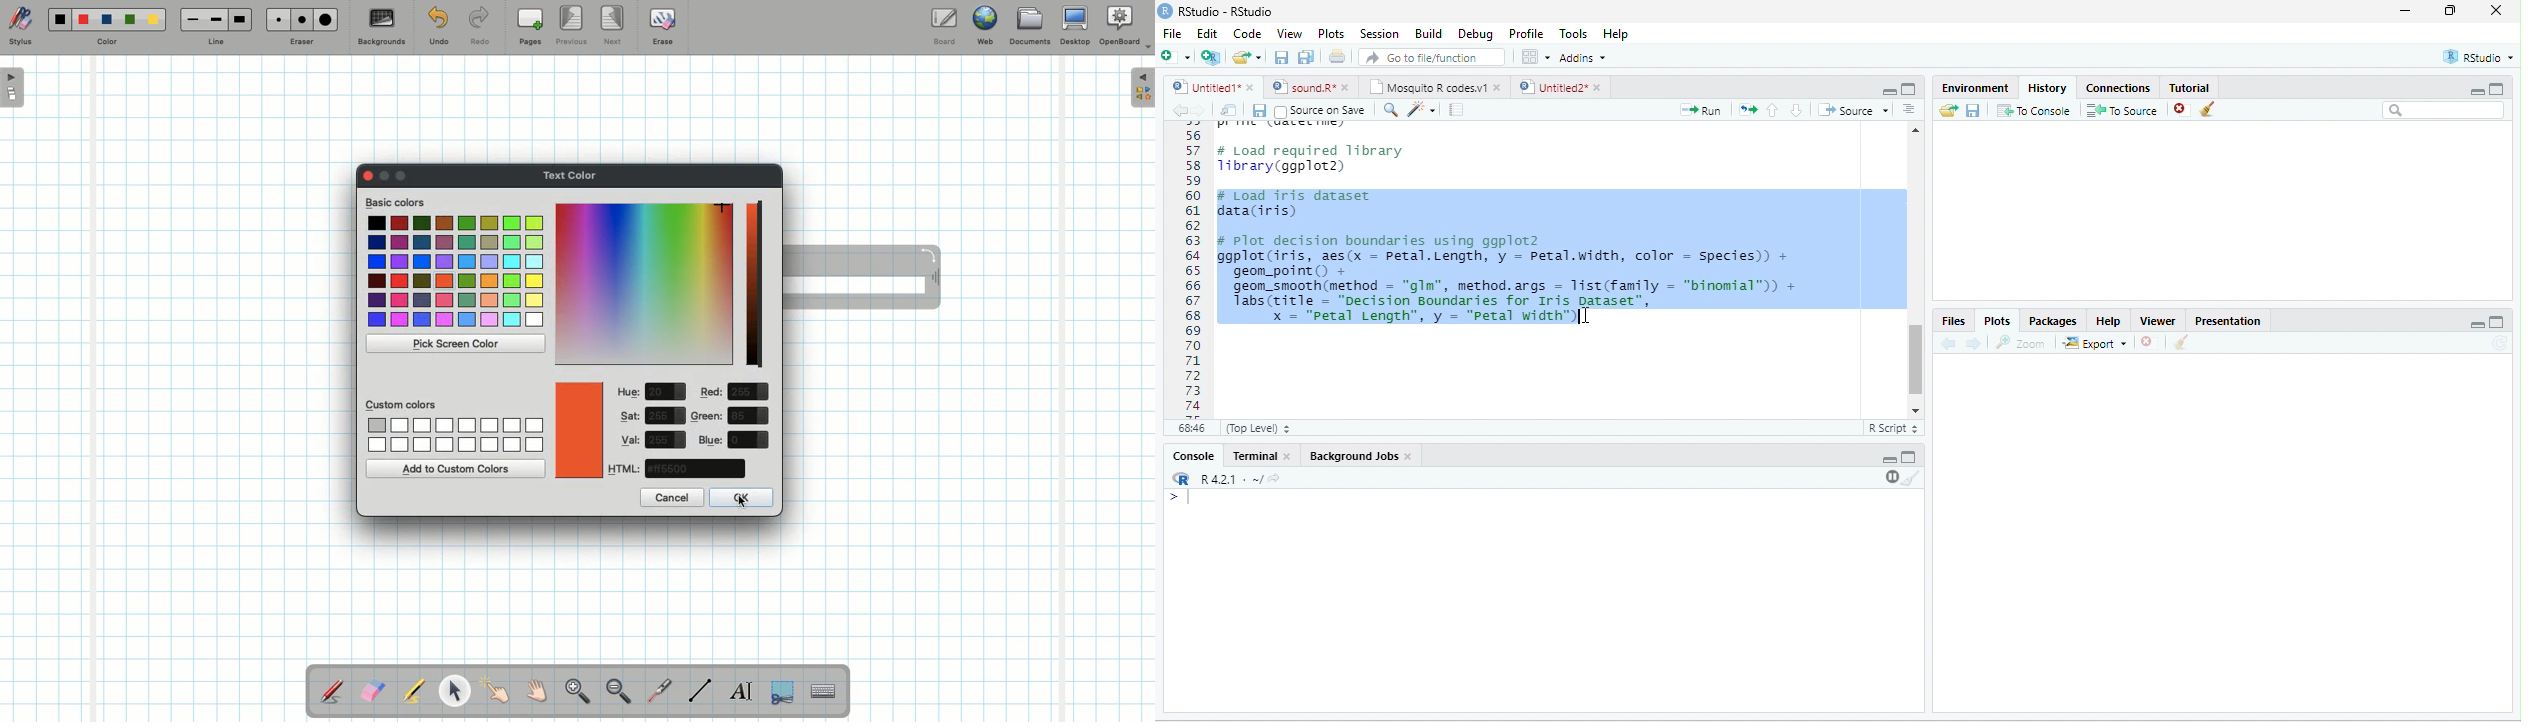  Describe the element at coordinates (537, 693) in the screenshot. I see `Grab` at that location.